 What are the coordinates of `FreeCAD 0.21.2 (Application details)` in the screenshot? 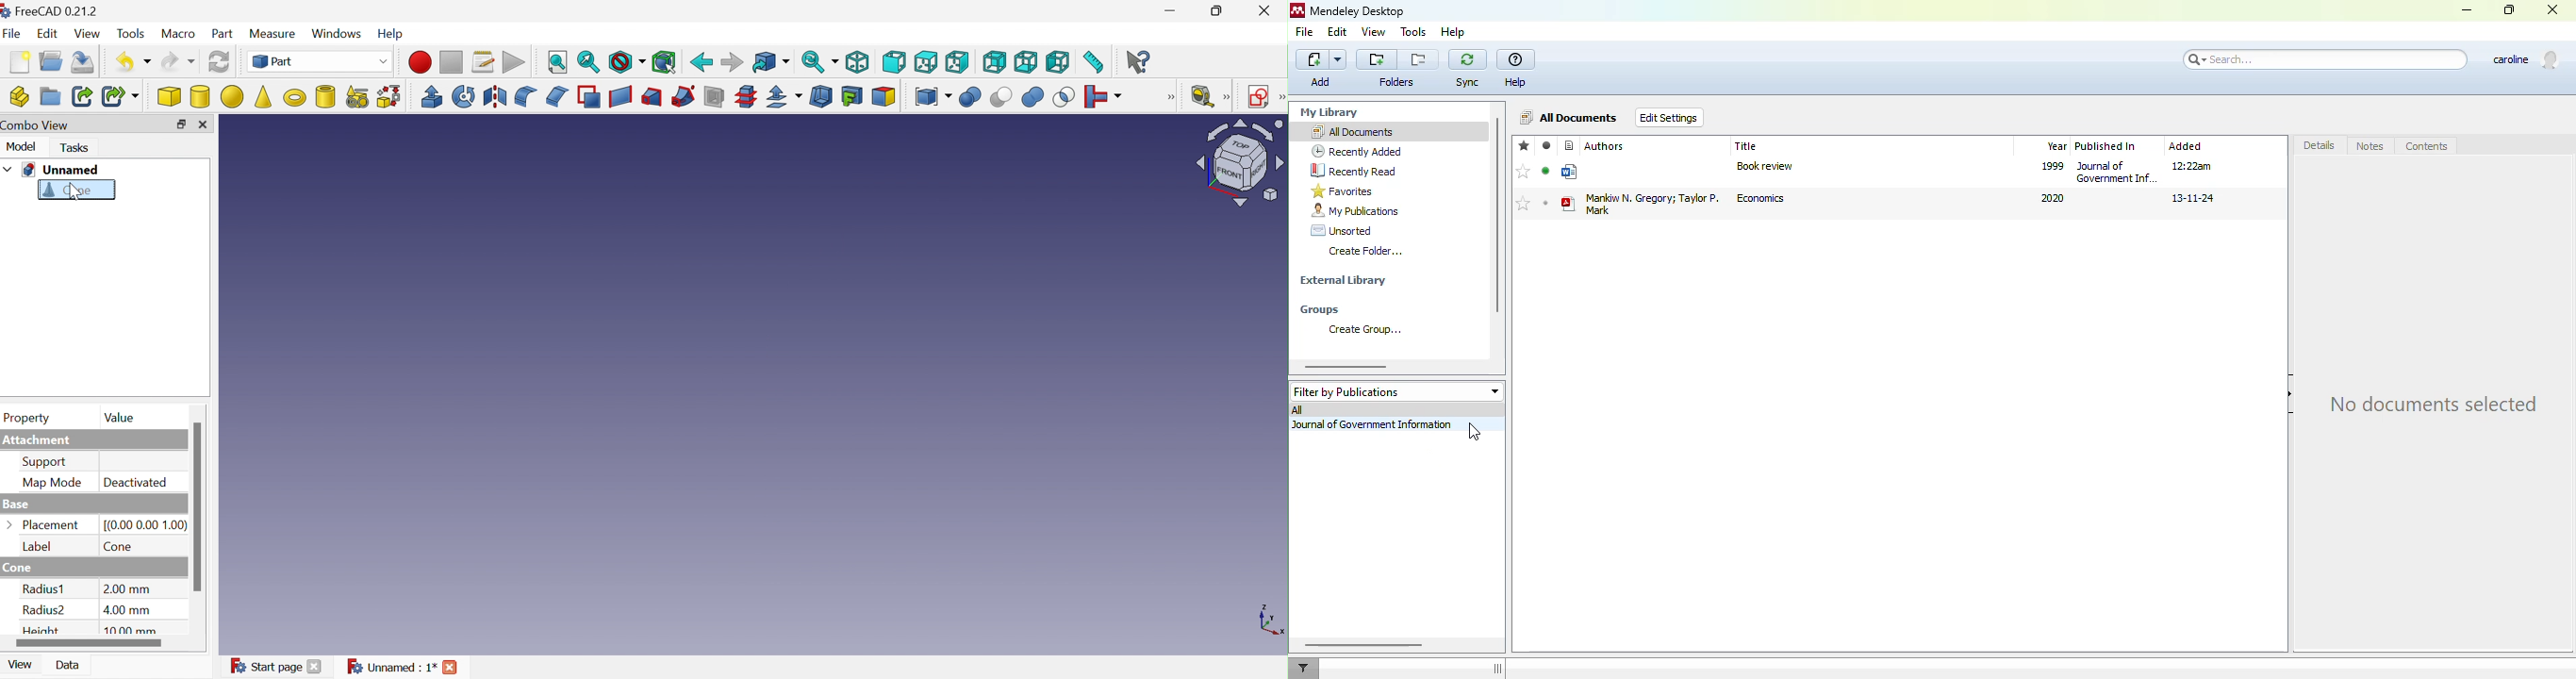 It's located at (50, 11).